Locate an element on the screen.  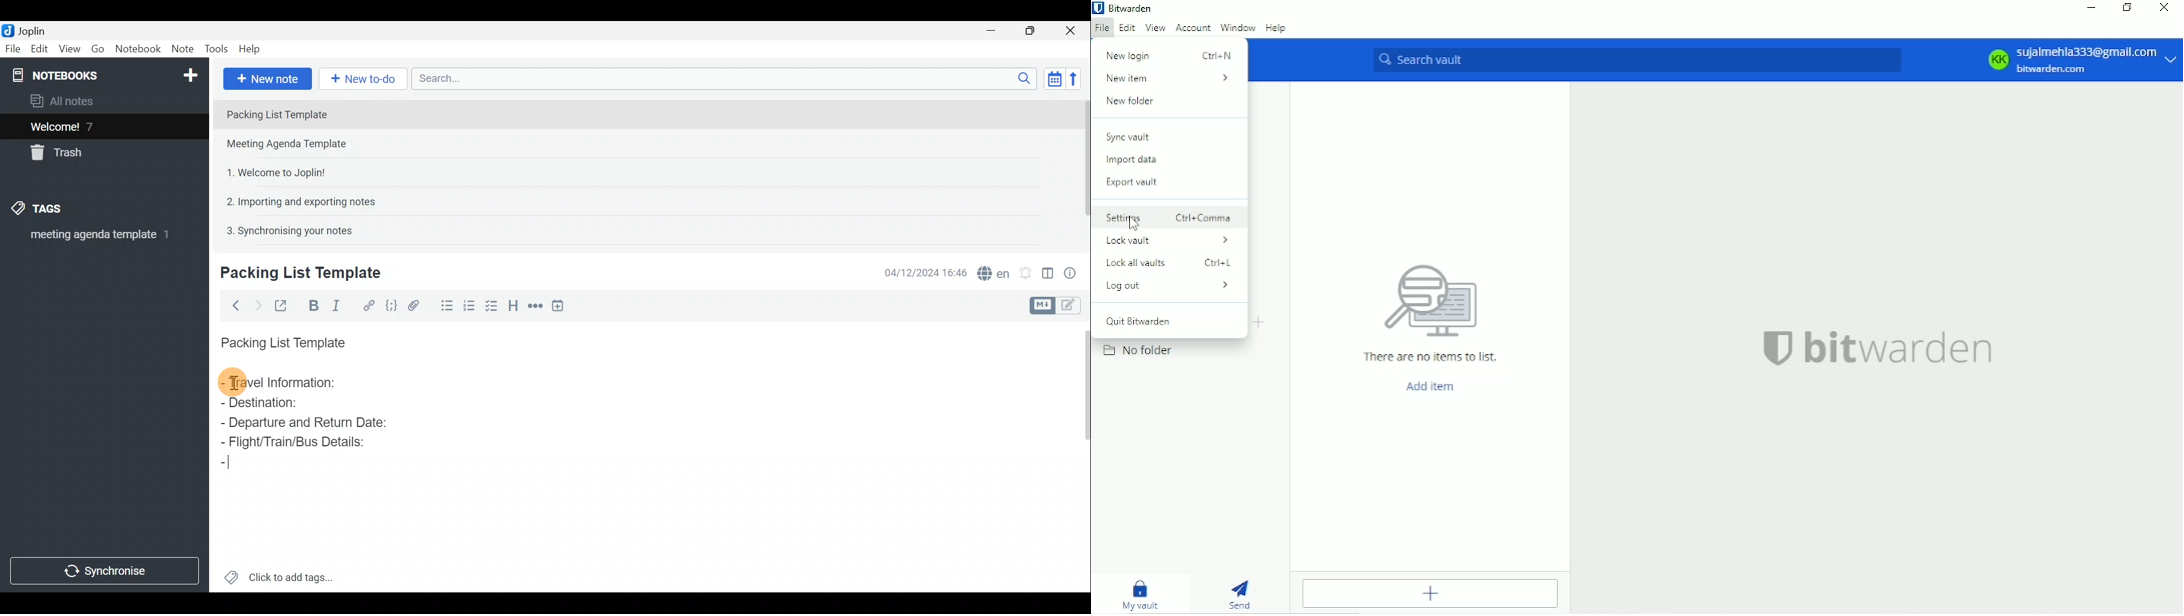
Note is located at coordinates (182, 49).